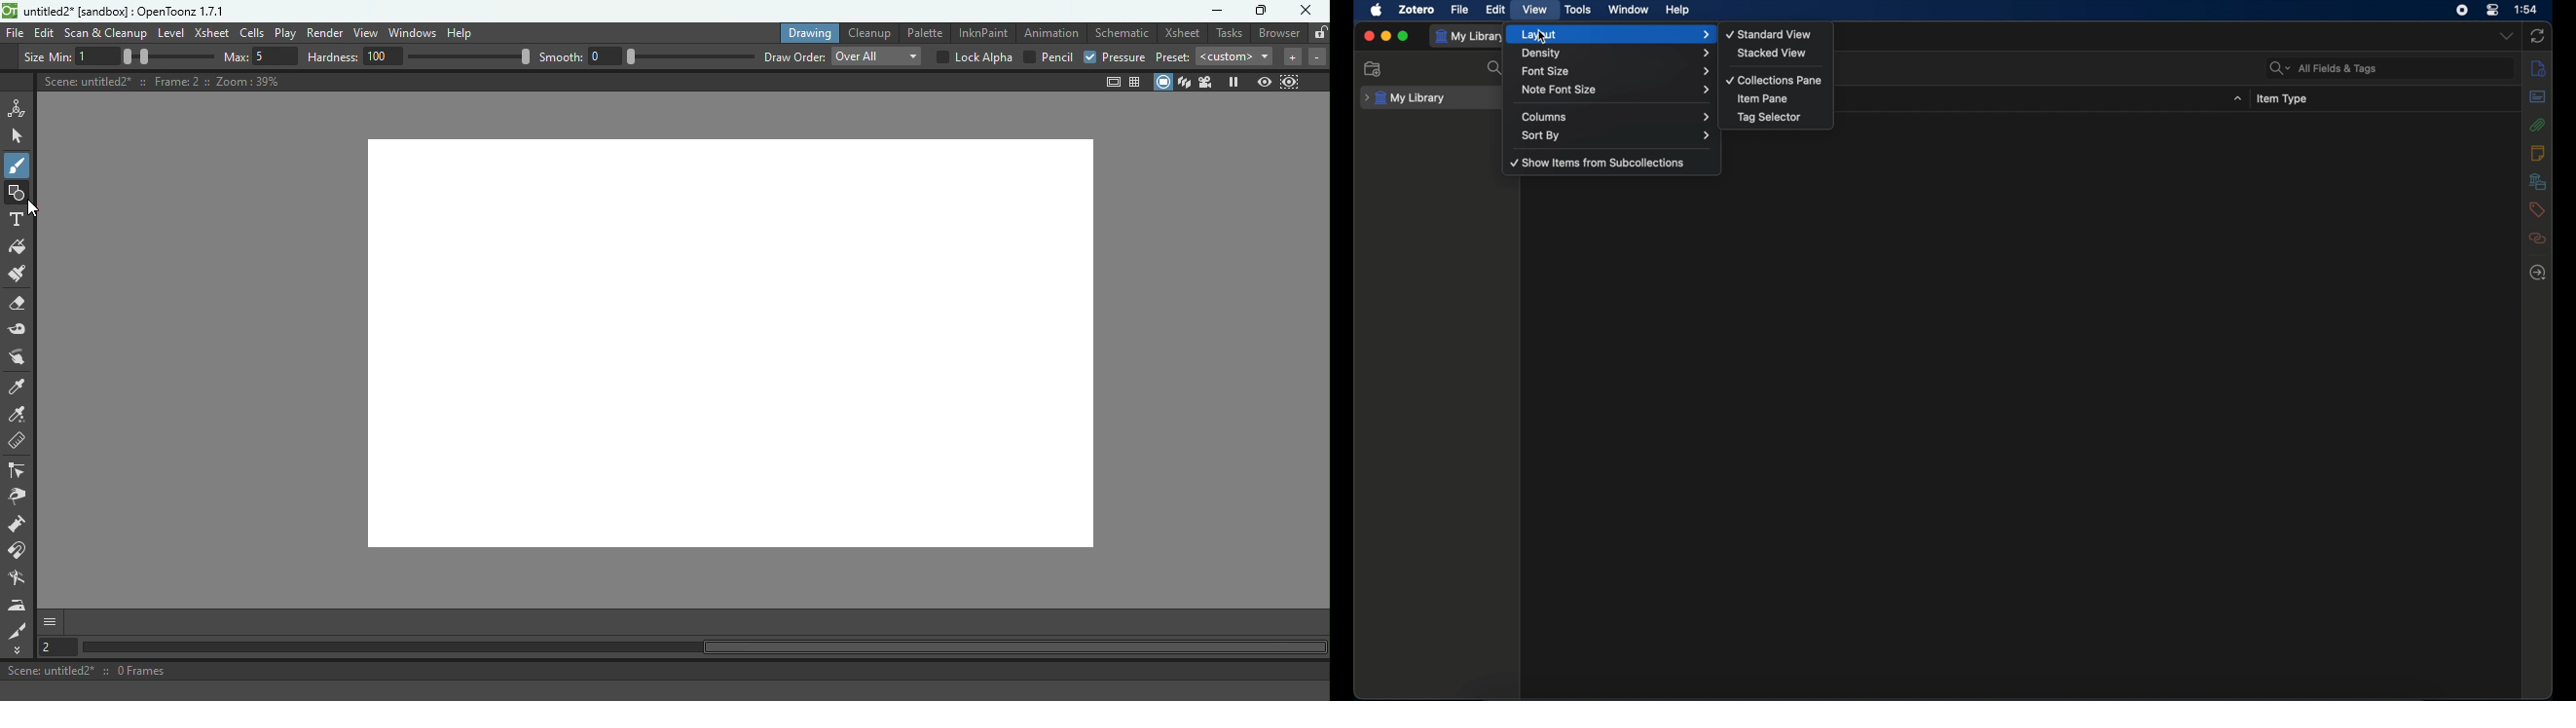 The image size is (2576, 728). What do you see at coordinates (1136, 81) in the screenshot?
I see `Field guide` at bounding box center [1136, 81].